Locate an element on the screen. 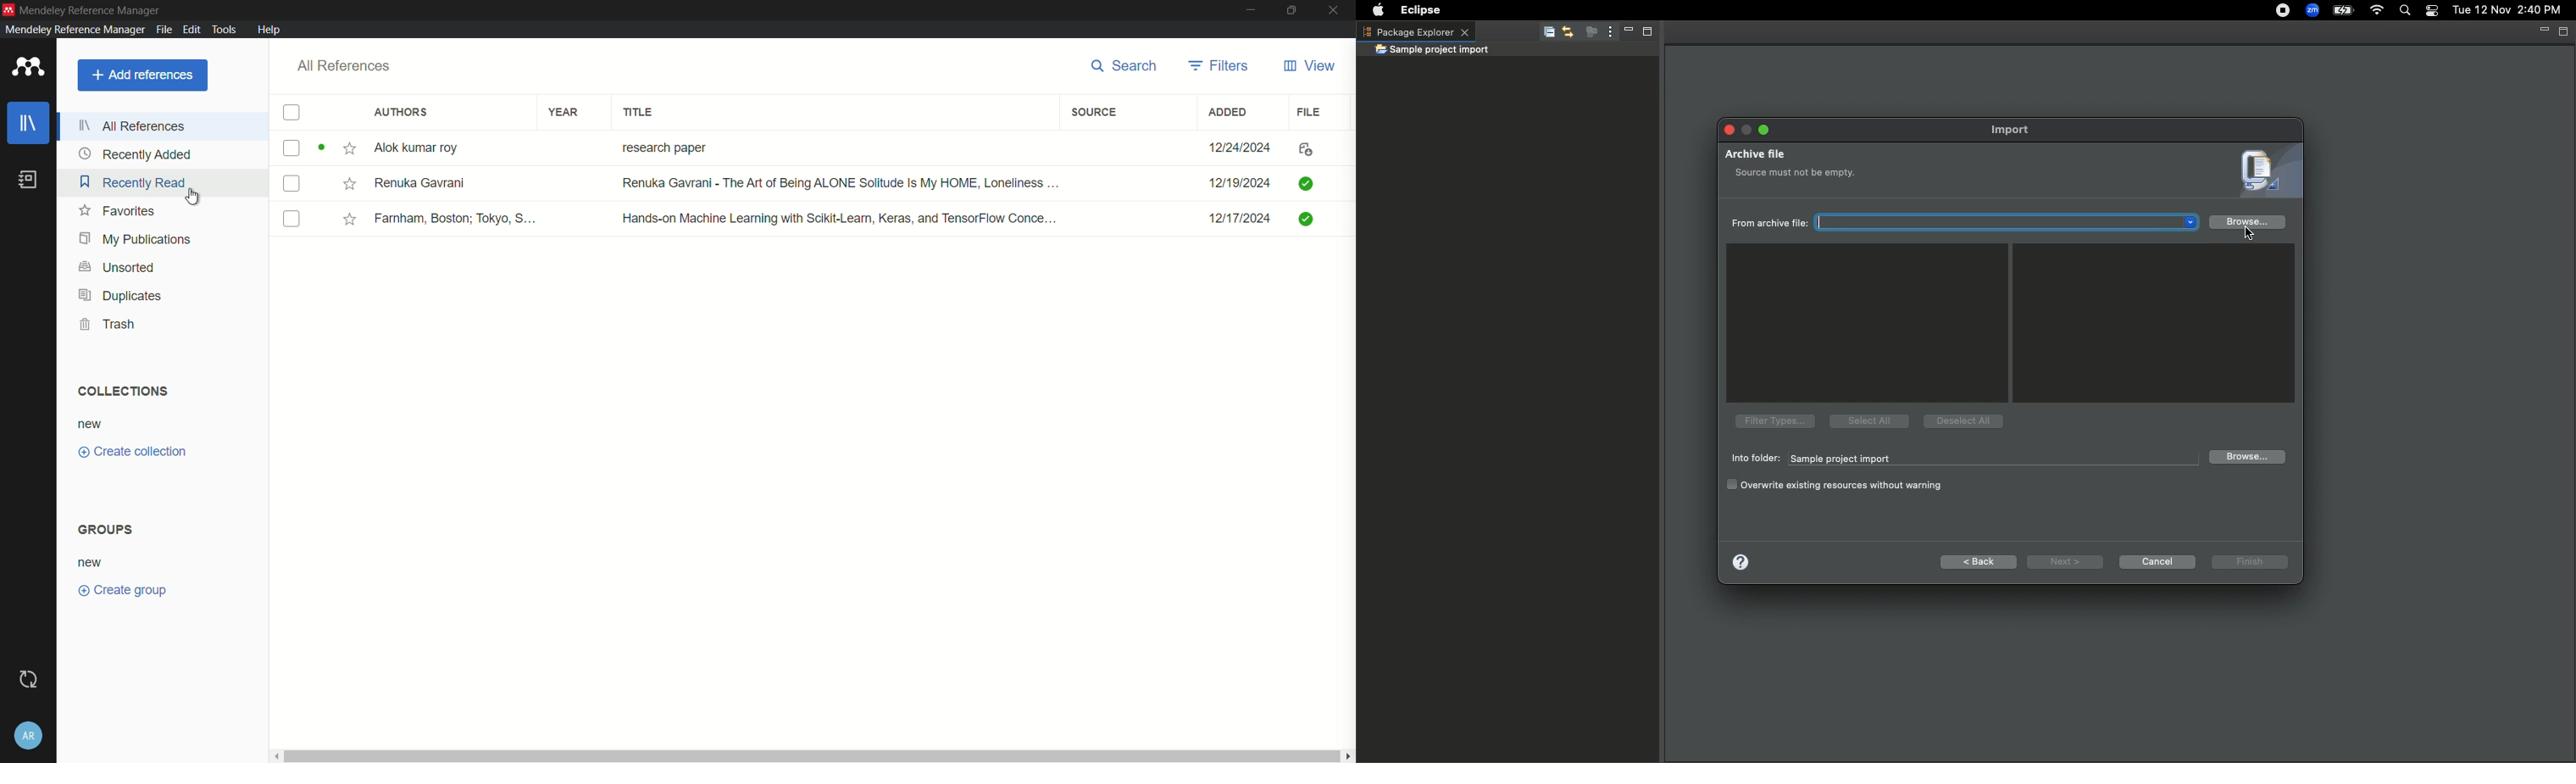 The height and width of the screenshot is (784, 2576). search is located at coordinates (1126, 66).